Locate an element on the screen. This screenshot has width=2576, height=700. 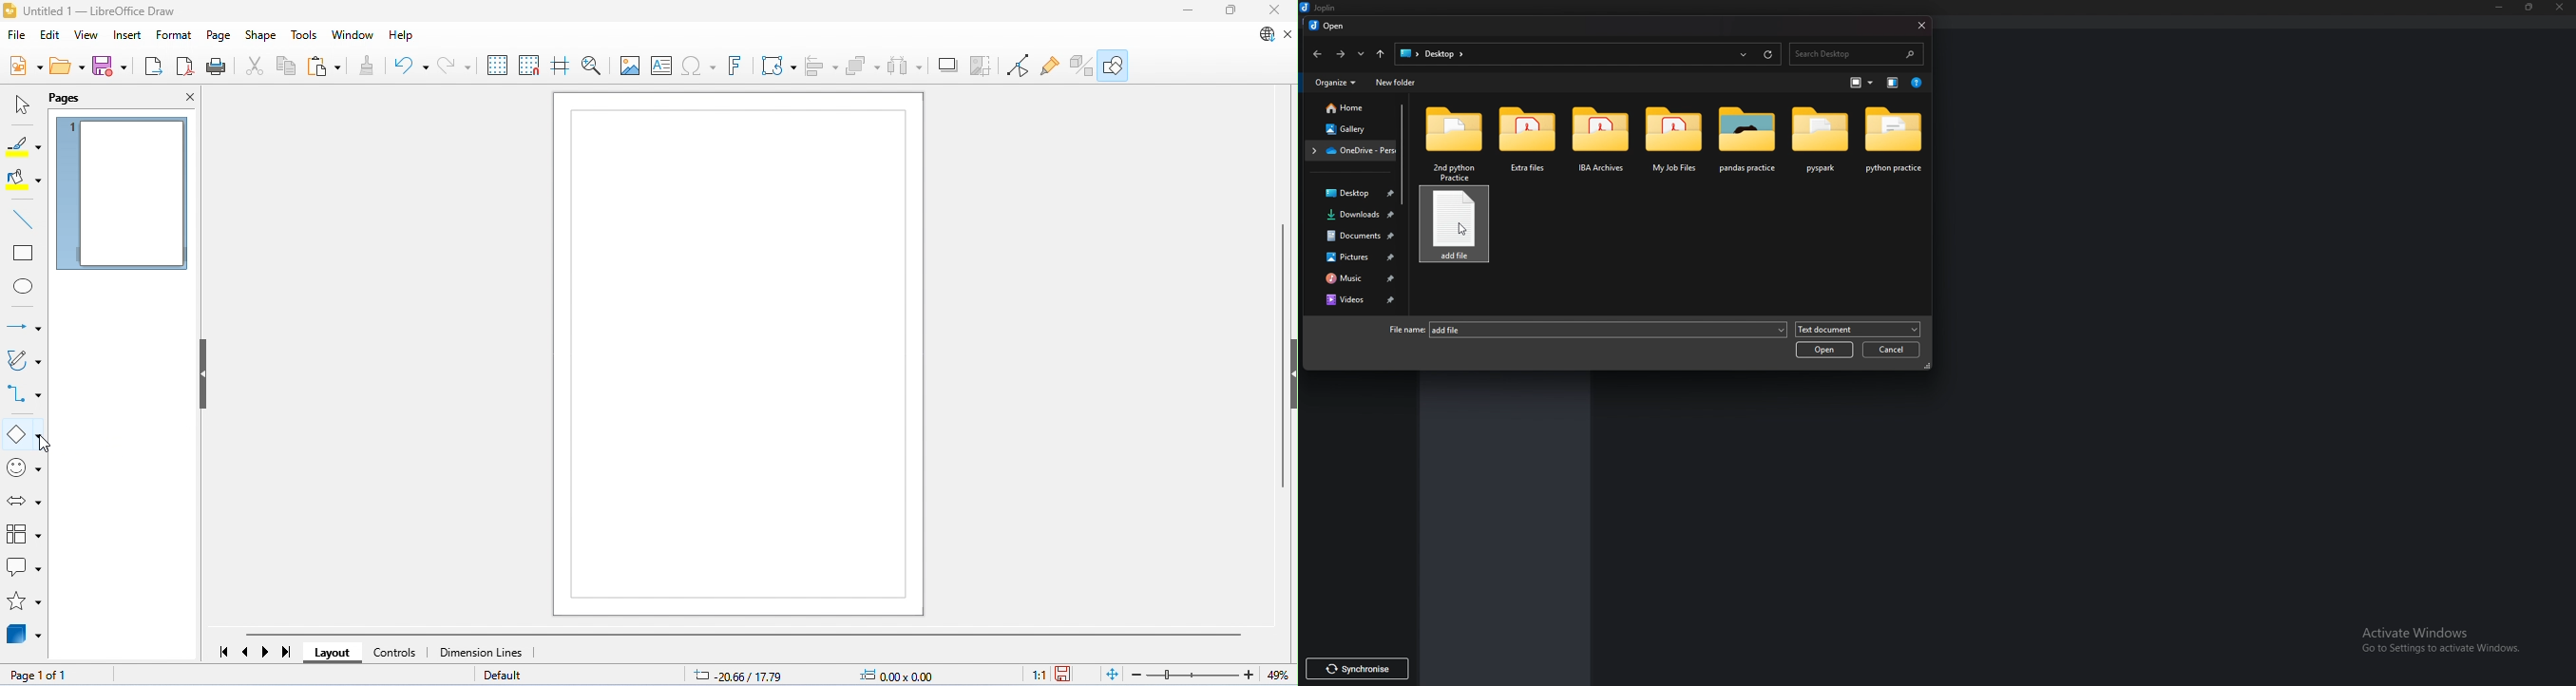
Folder is located at coordinates (1745, 142).